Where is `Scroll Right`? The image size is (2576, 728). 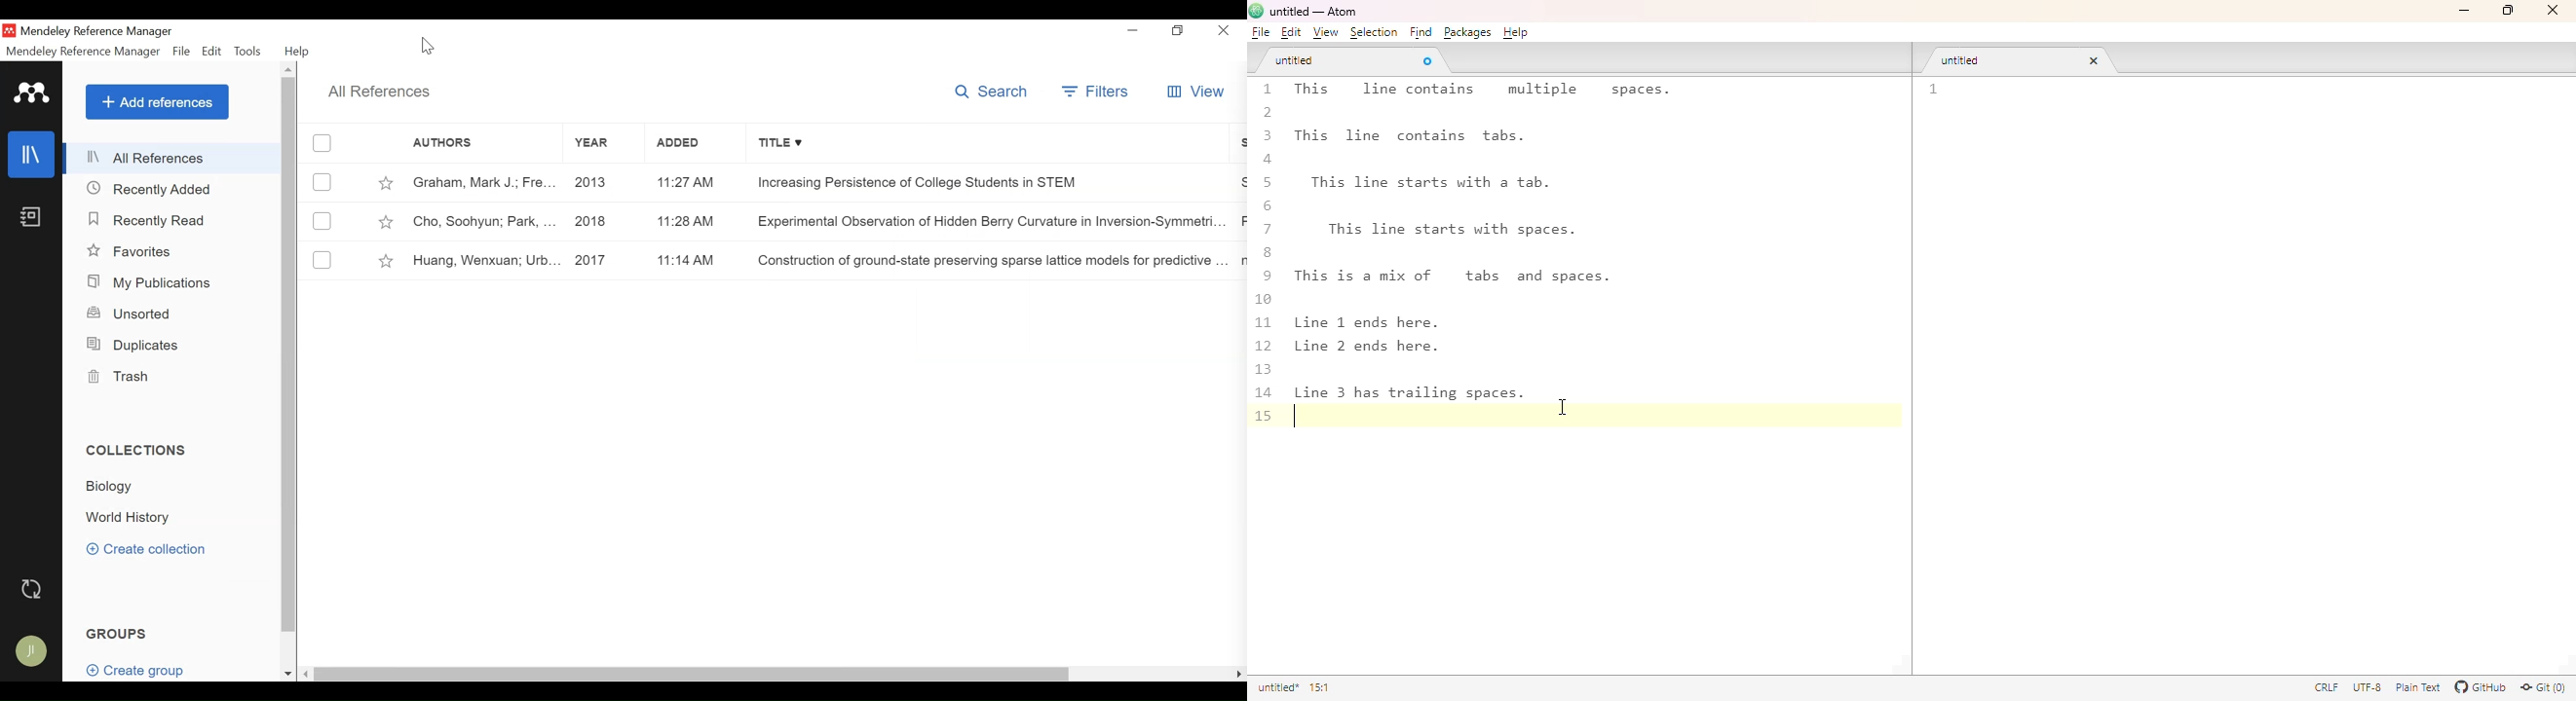
Scroll Right is located at coordinates (1239, 674).